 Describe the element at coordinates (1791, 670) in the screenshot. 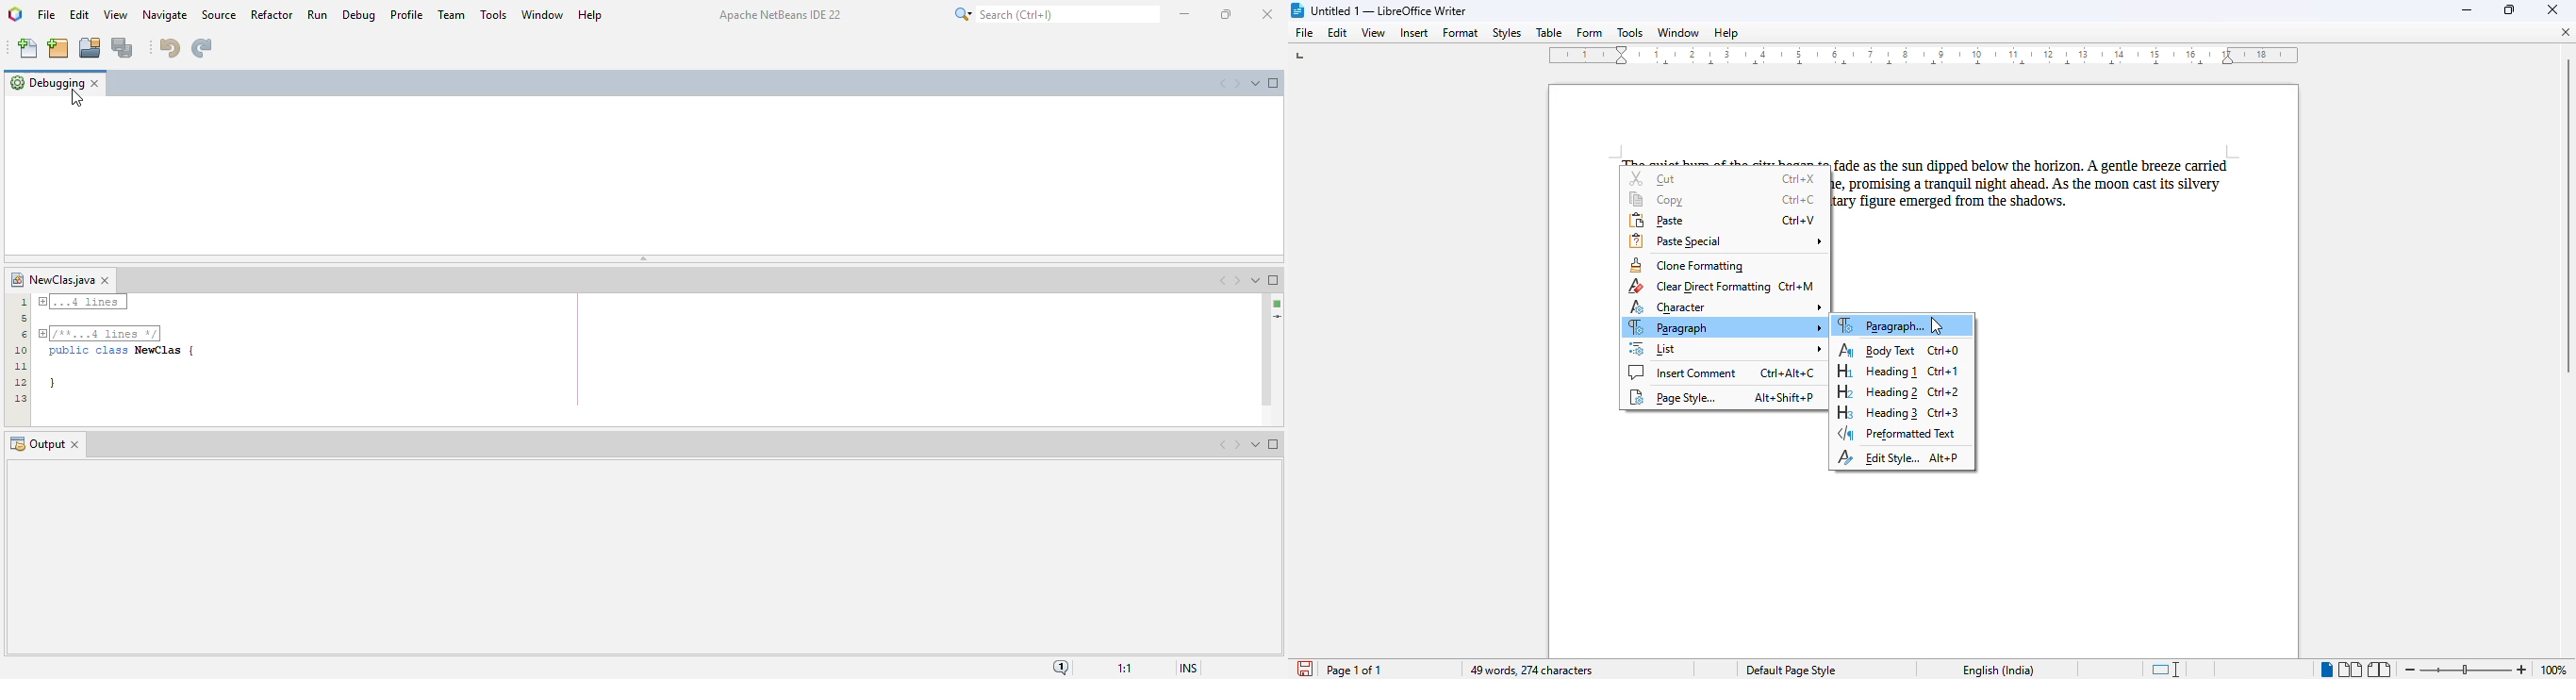

I see `page style` at that location.